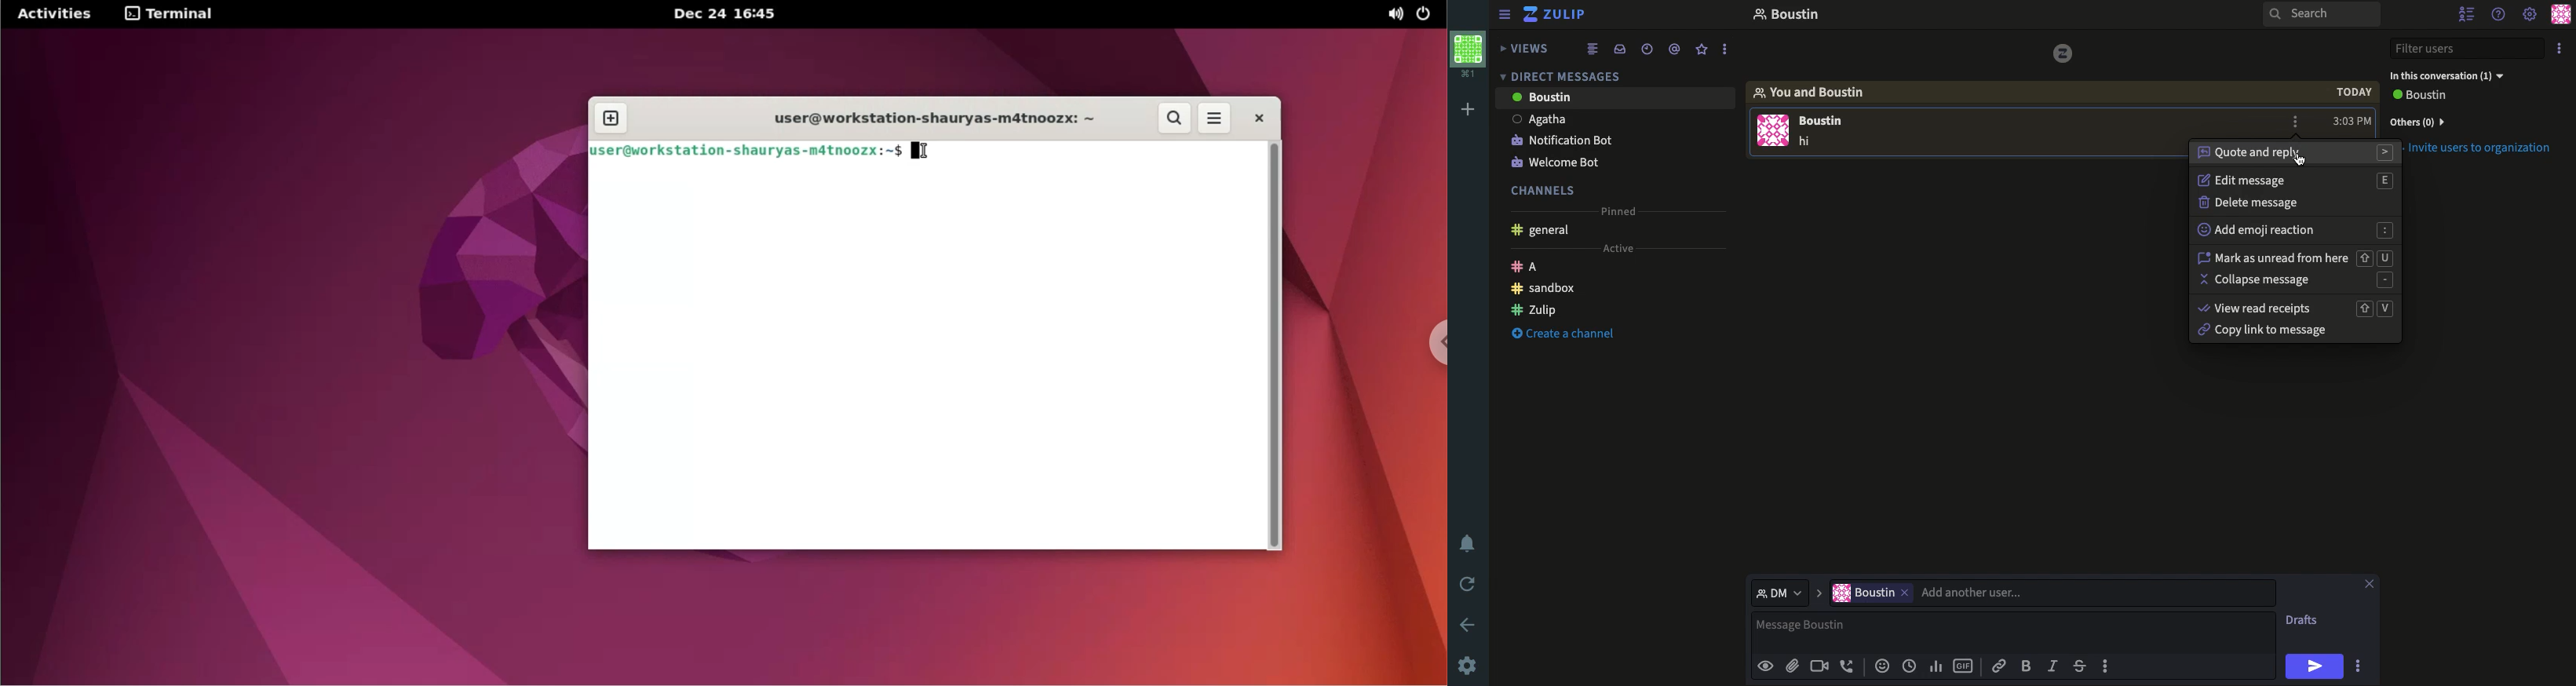  I want to click on Attachment, so click(1792, 666).